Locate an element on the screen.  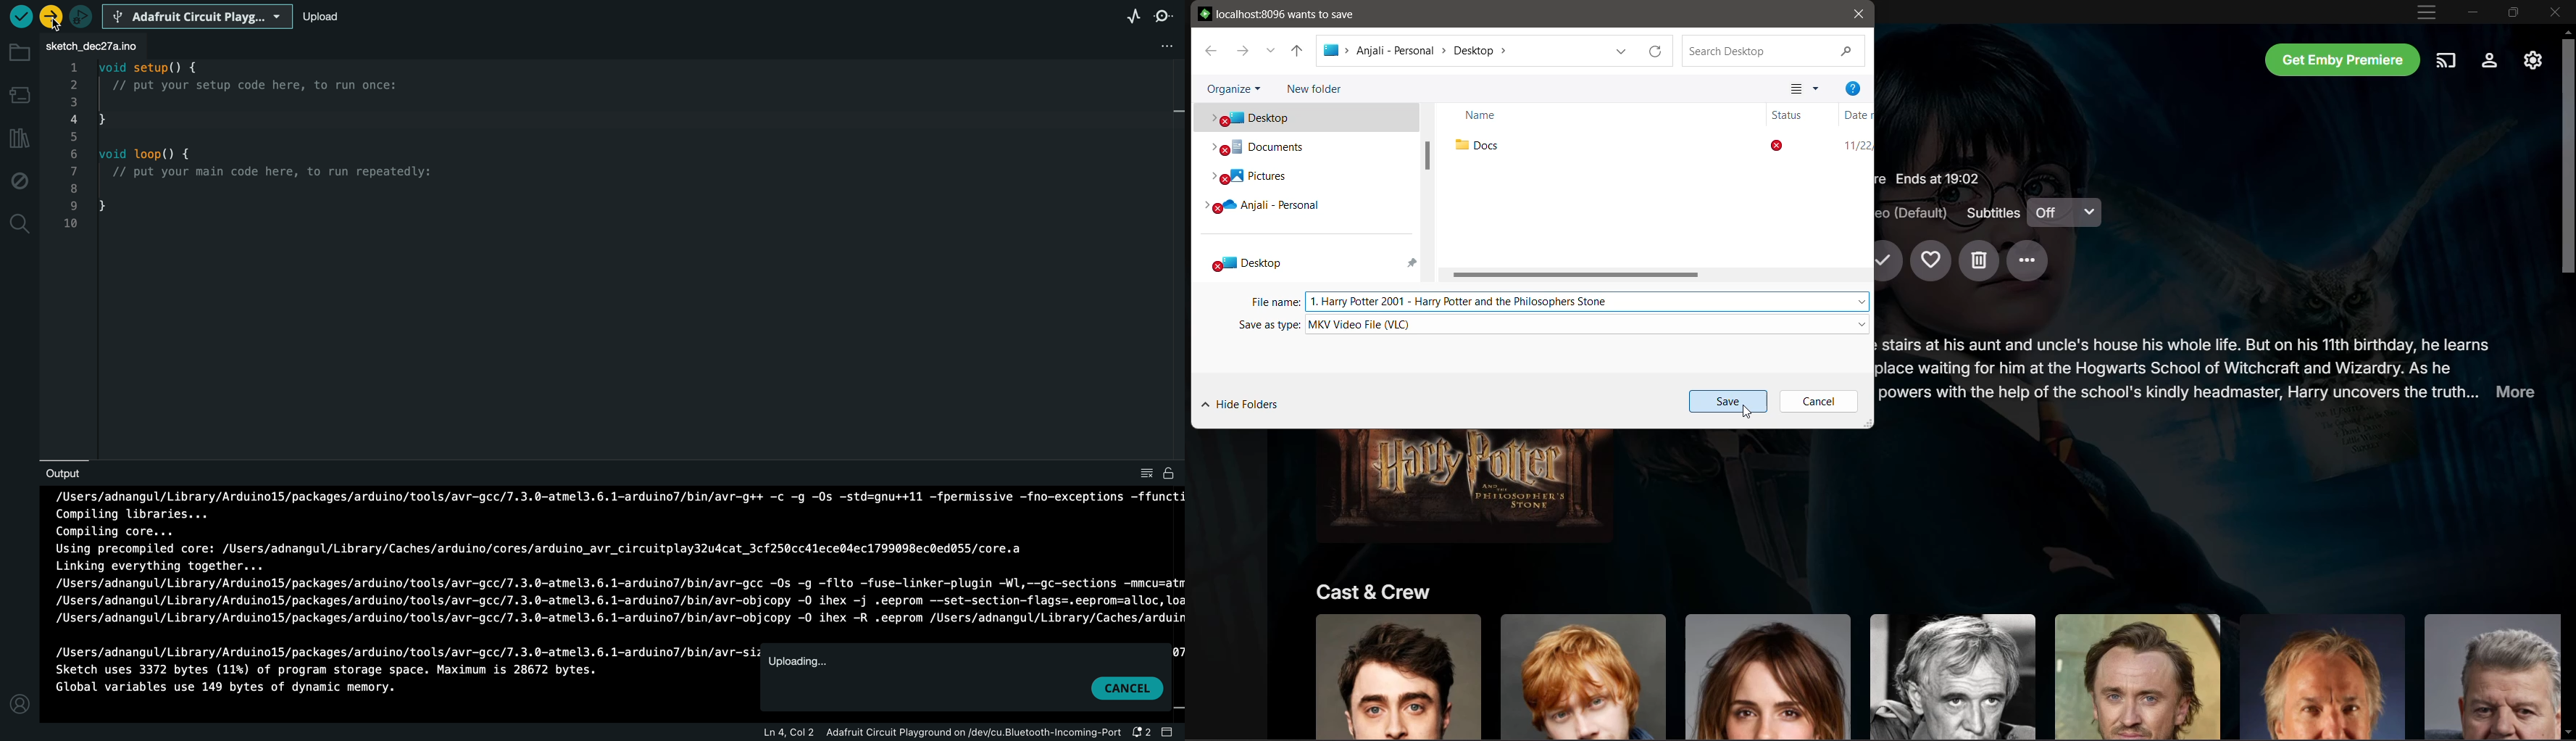
Movie Synopsis is located at coordinates (2209, 366).